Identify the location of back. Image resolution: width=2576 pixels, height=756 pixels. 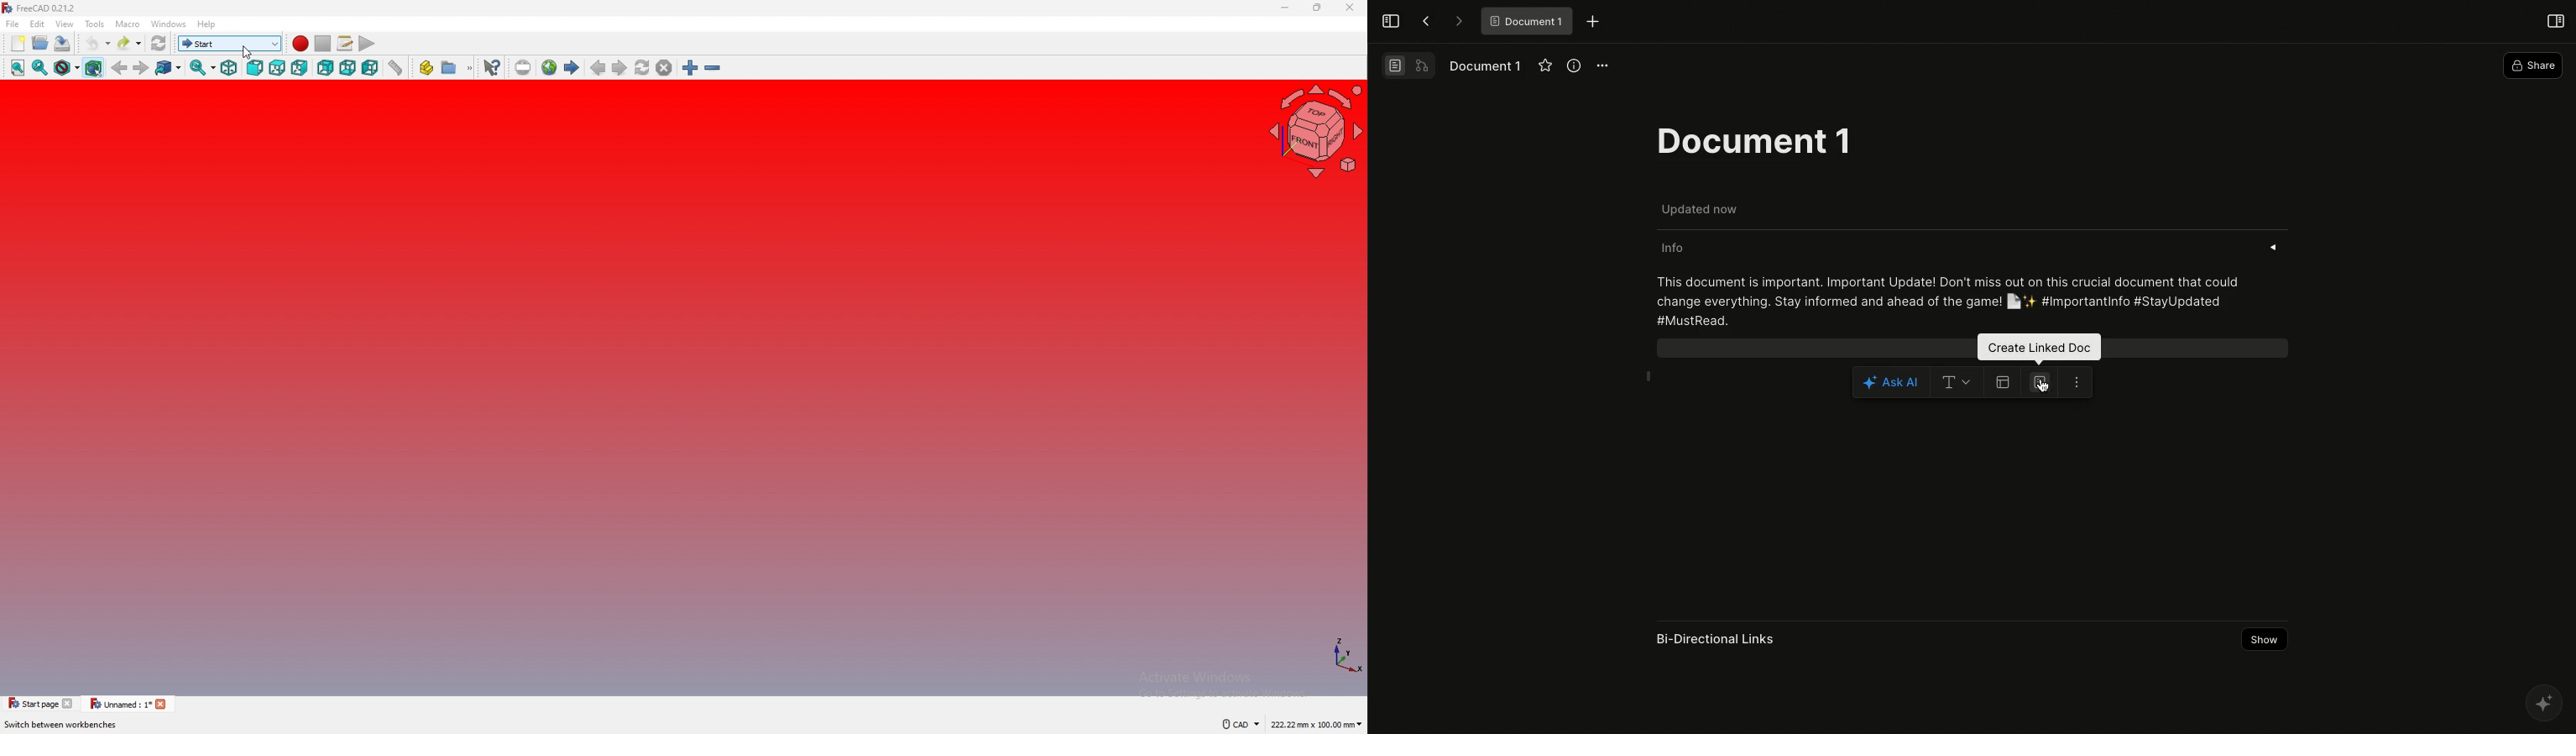
(120, 67).